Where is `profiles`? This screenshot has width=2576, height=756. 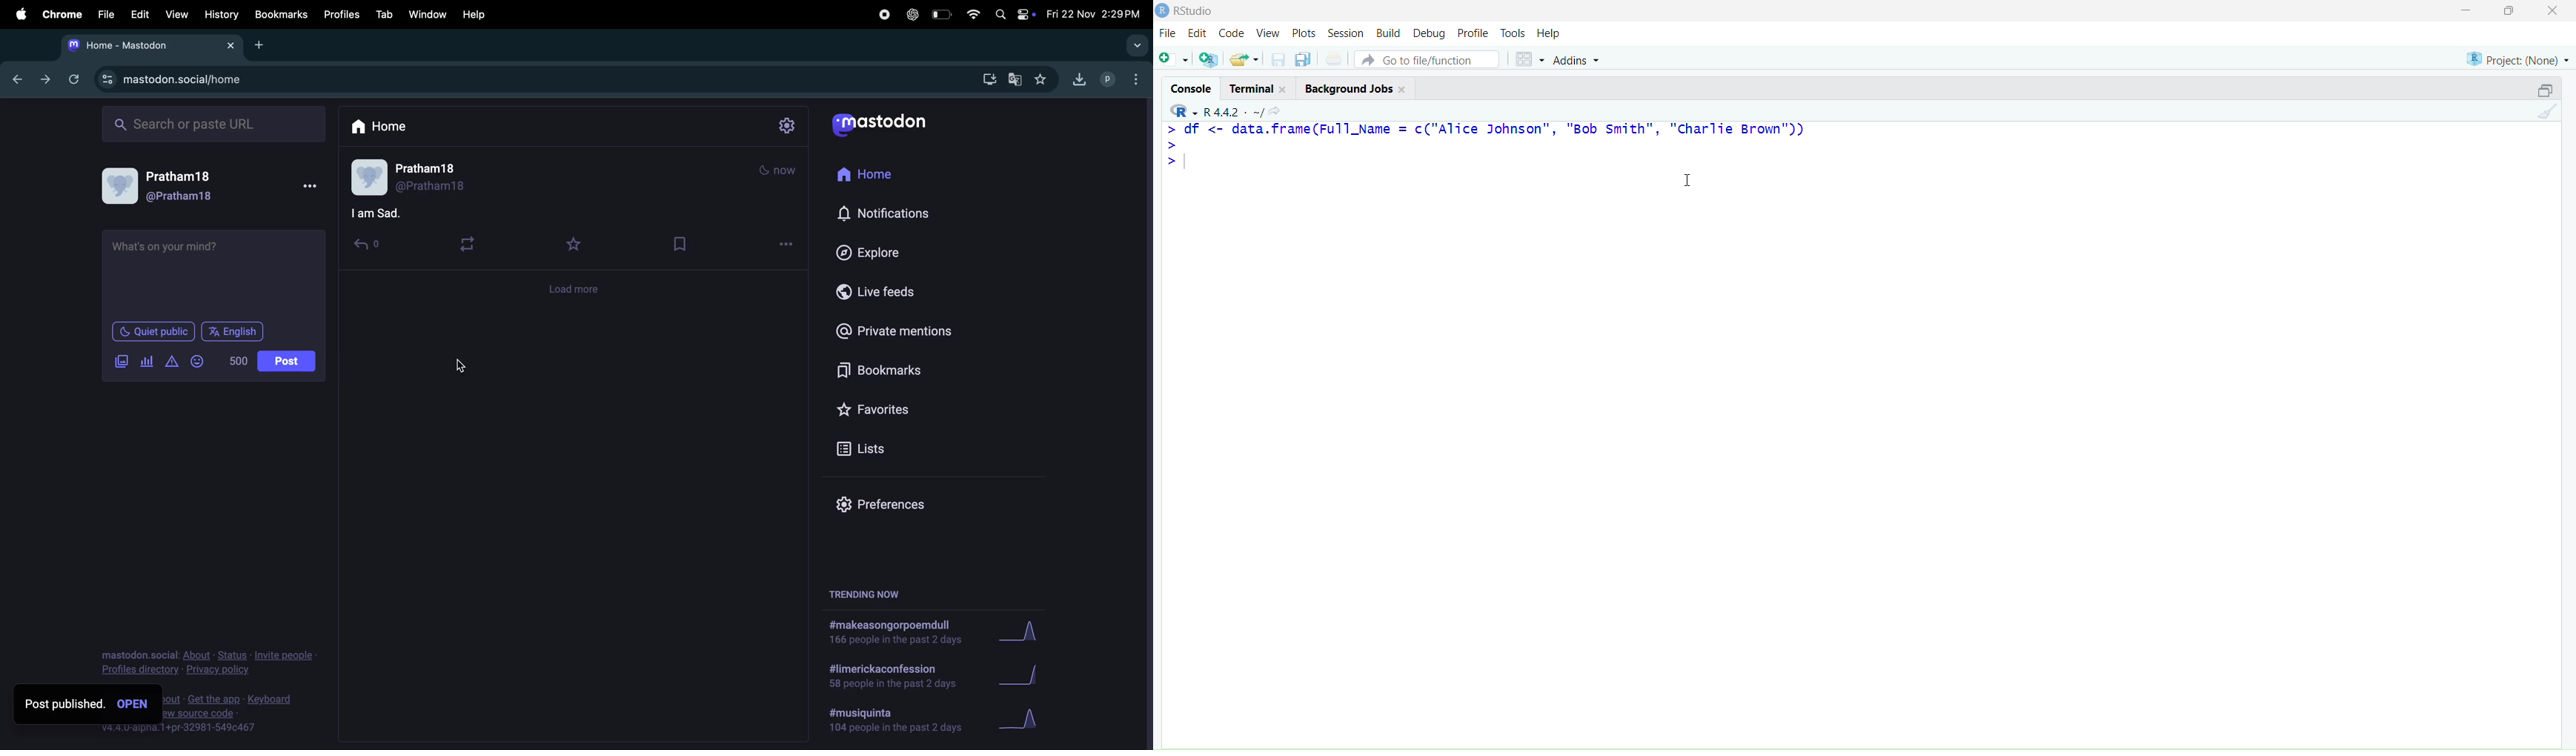
profiles is located at coordinates (1107, 79).